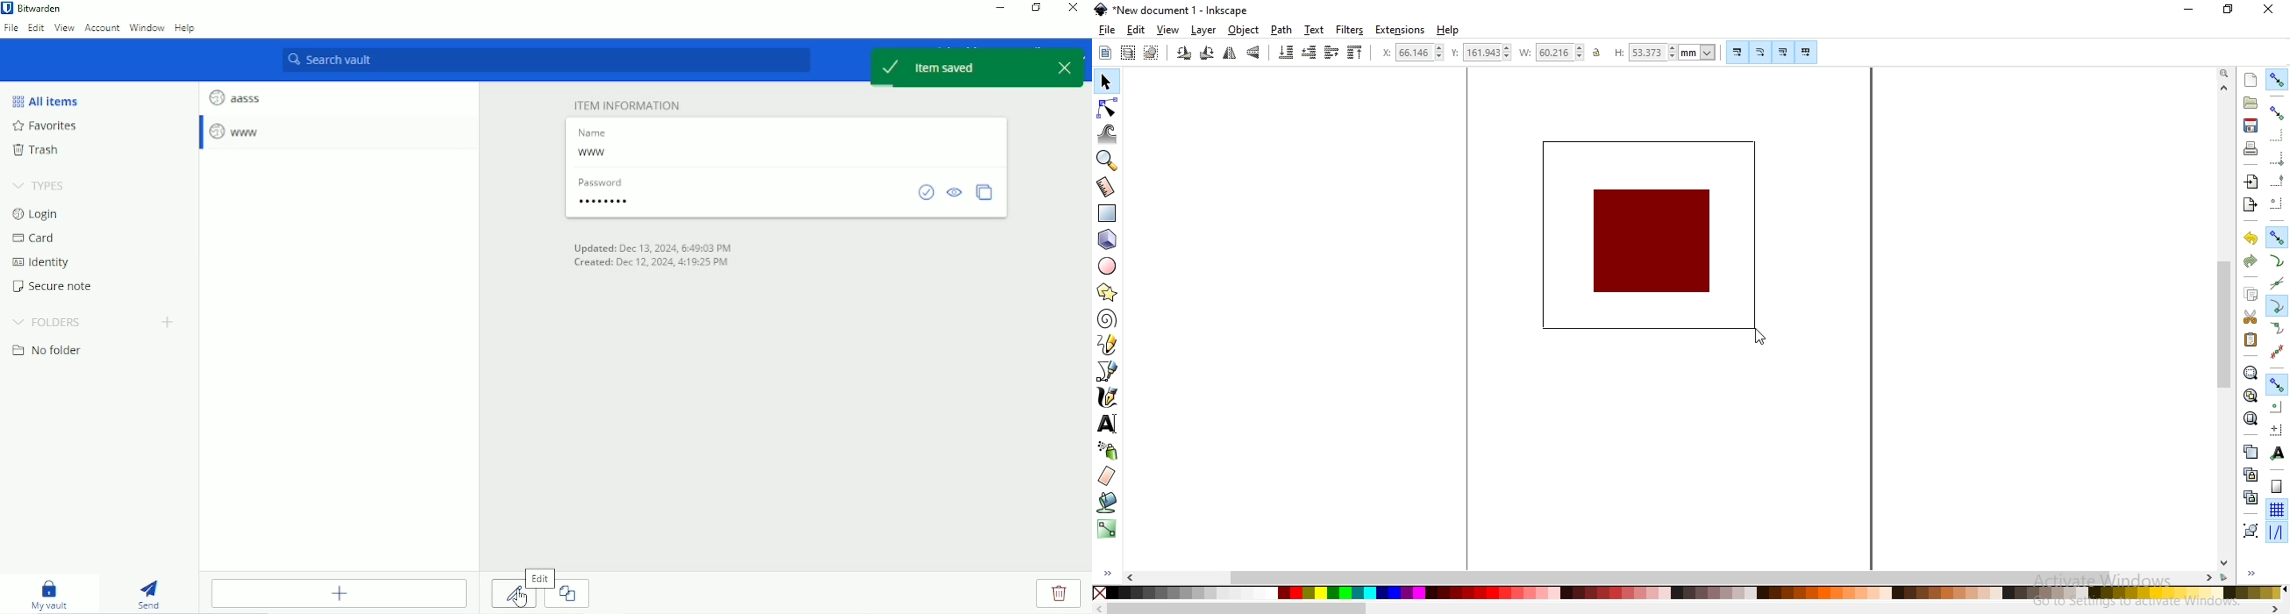  I want to click on paste selection, so click(2251, 340).